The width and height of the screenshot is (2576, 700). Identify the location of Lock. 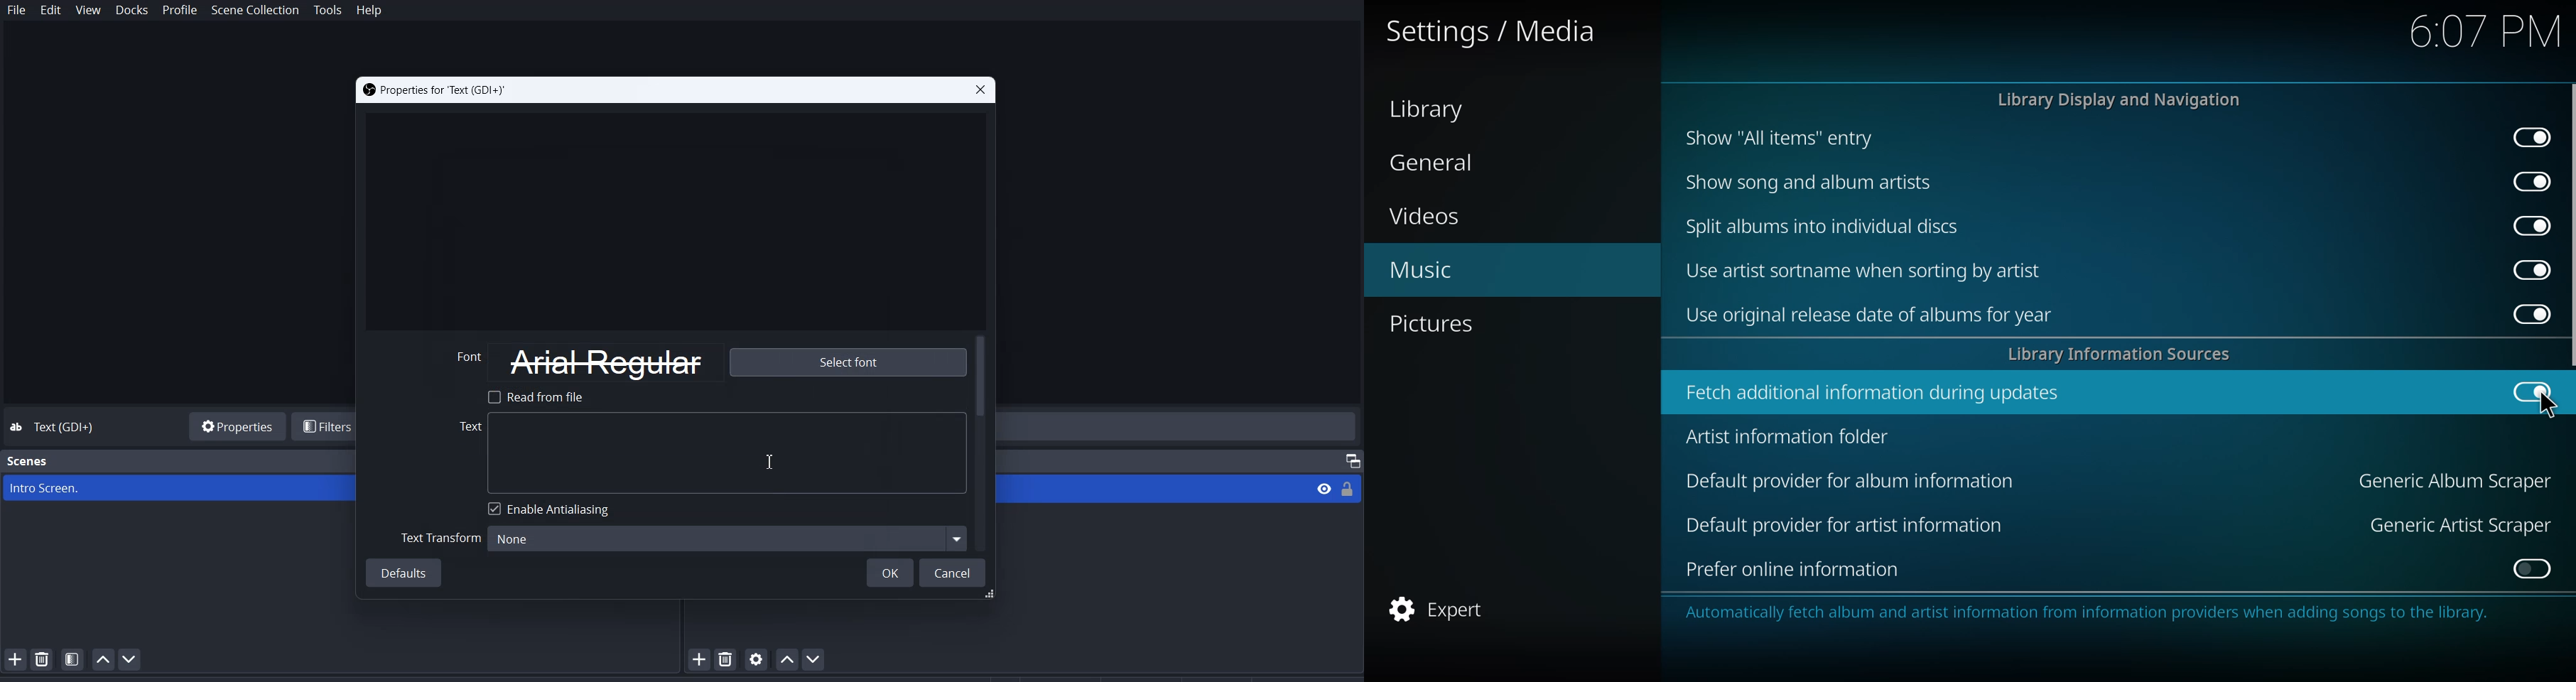
(1351, 488).